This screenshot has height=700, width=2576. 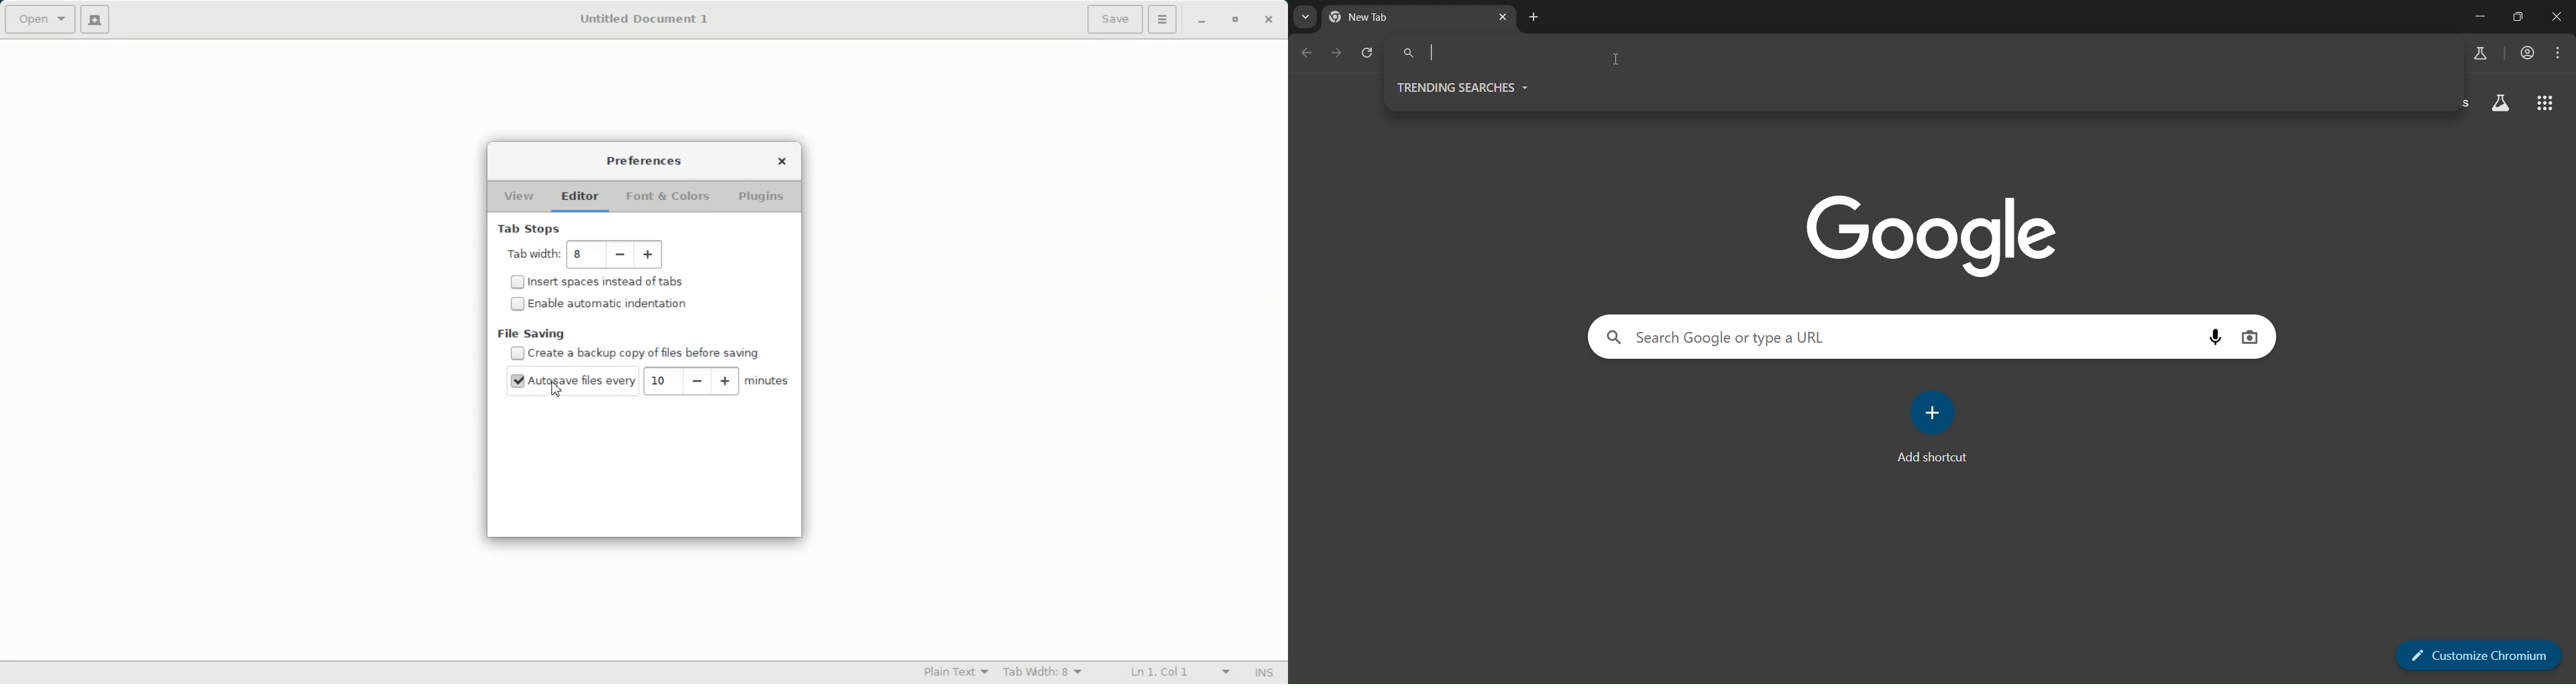 I want to click on search panel, so click(x=1495, y=52).